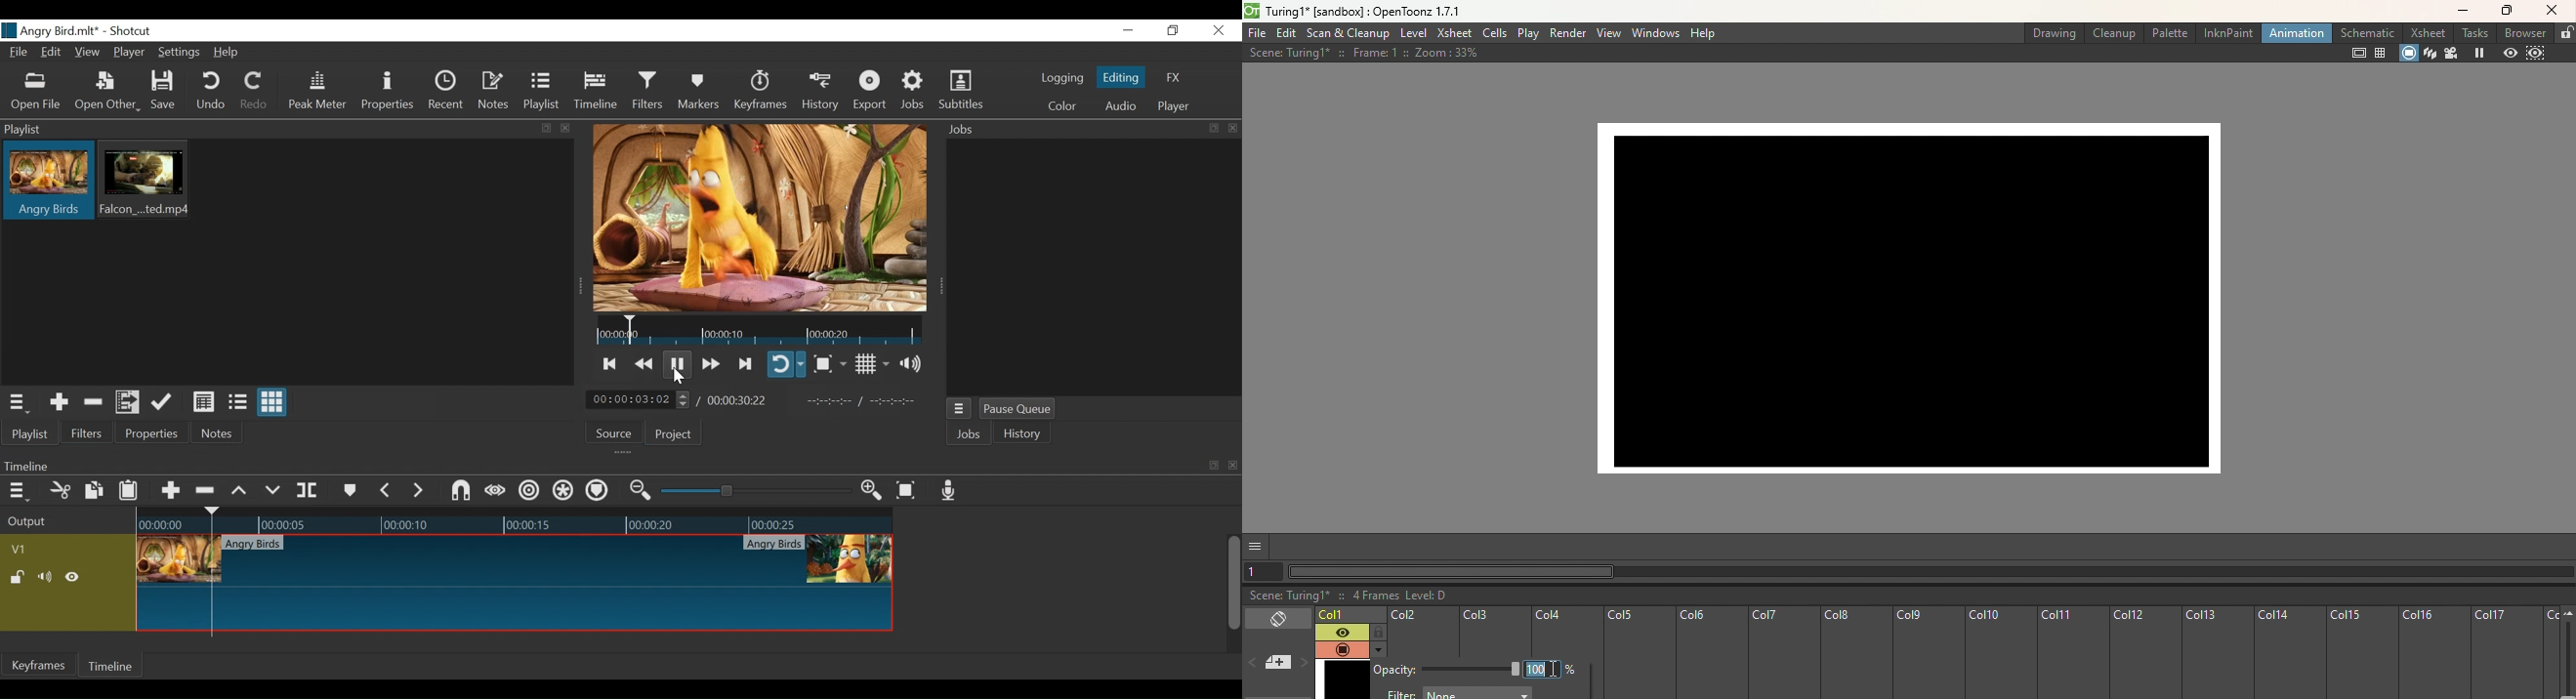 This screenshot has height=700, width=2576. I want to click on Settings, so click(181, 52).